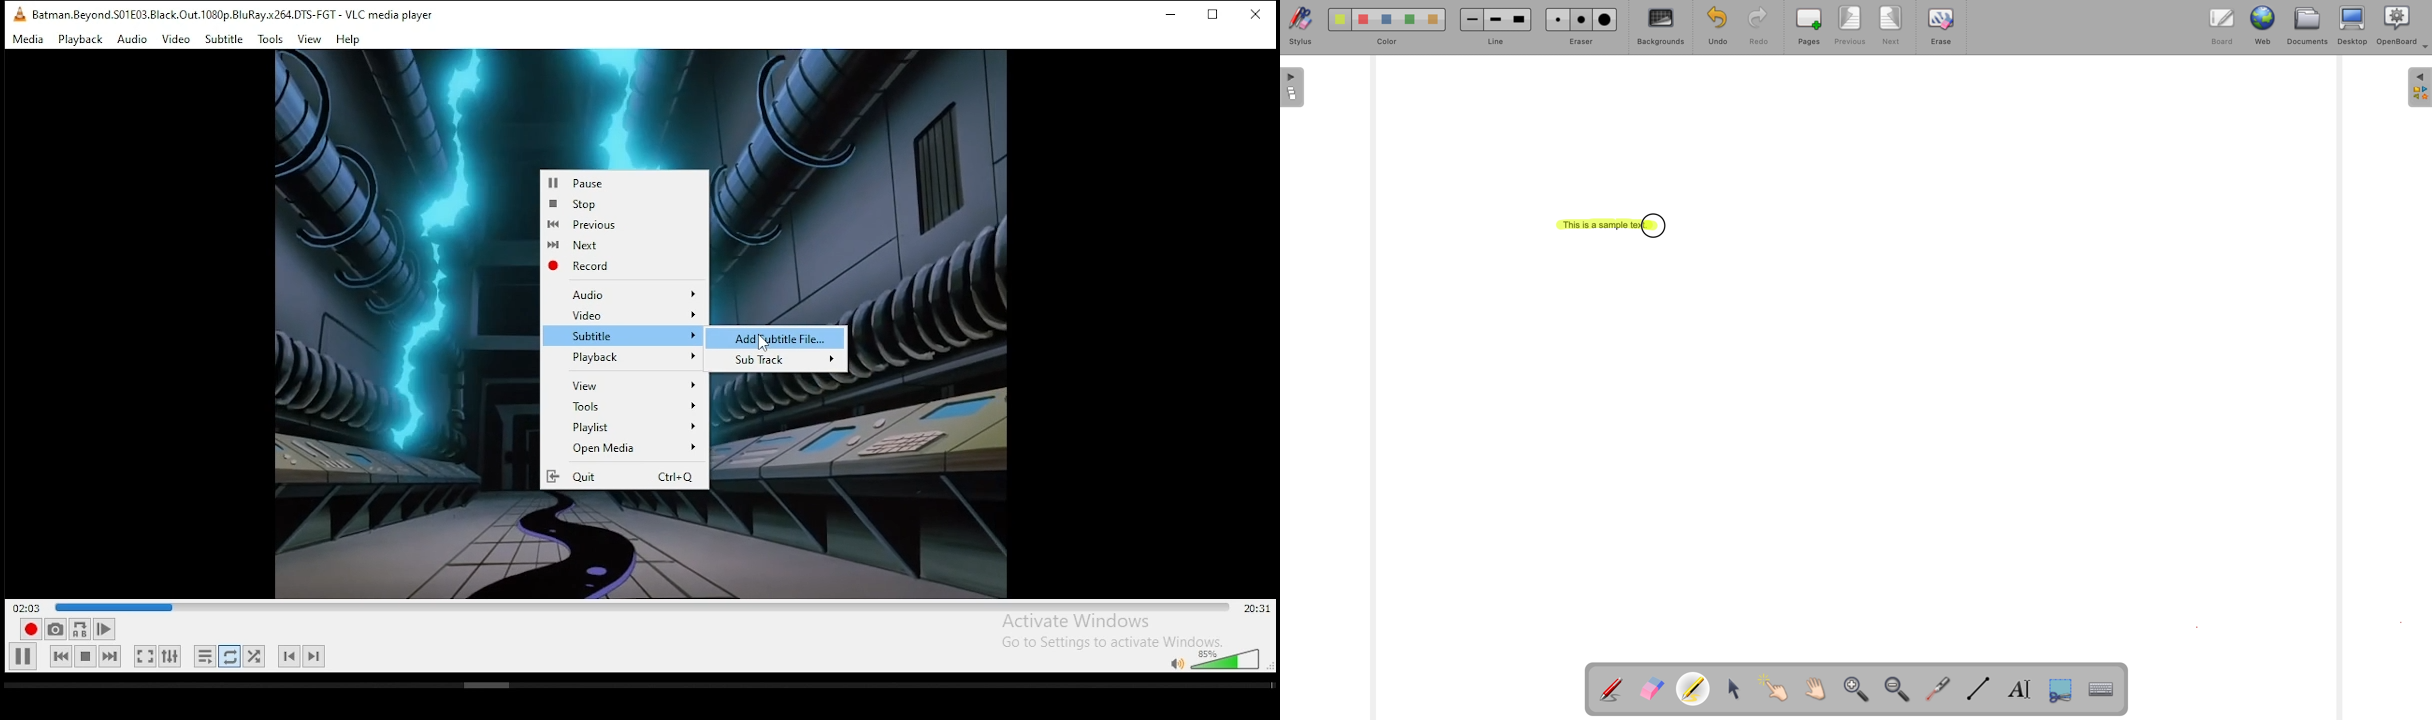 This screenshot has width=2436, height=728. What do you see at coordinates (386, 326) in the screenshot?
I see `video preview` at bounding box center [386, 326].